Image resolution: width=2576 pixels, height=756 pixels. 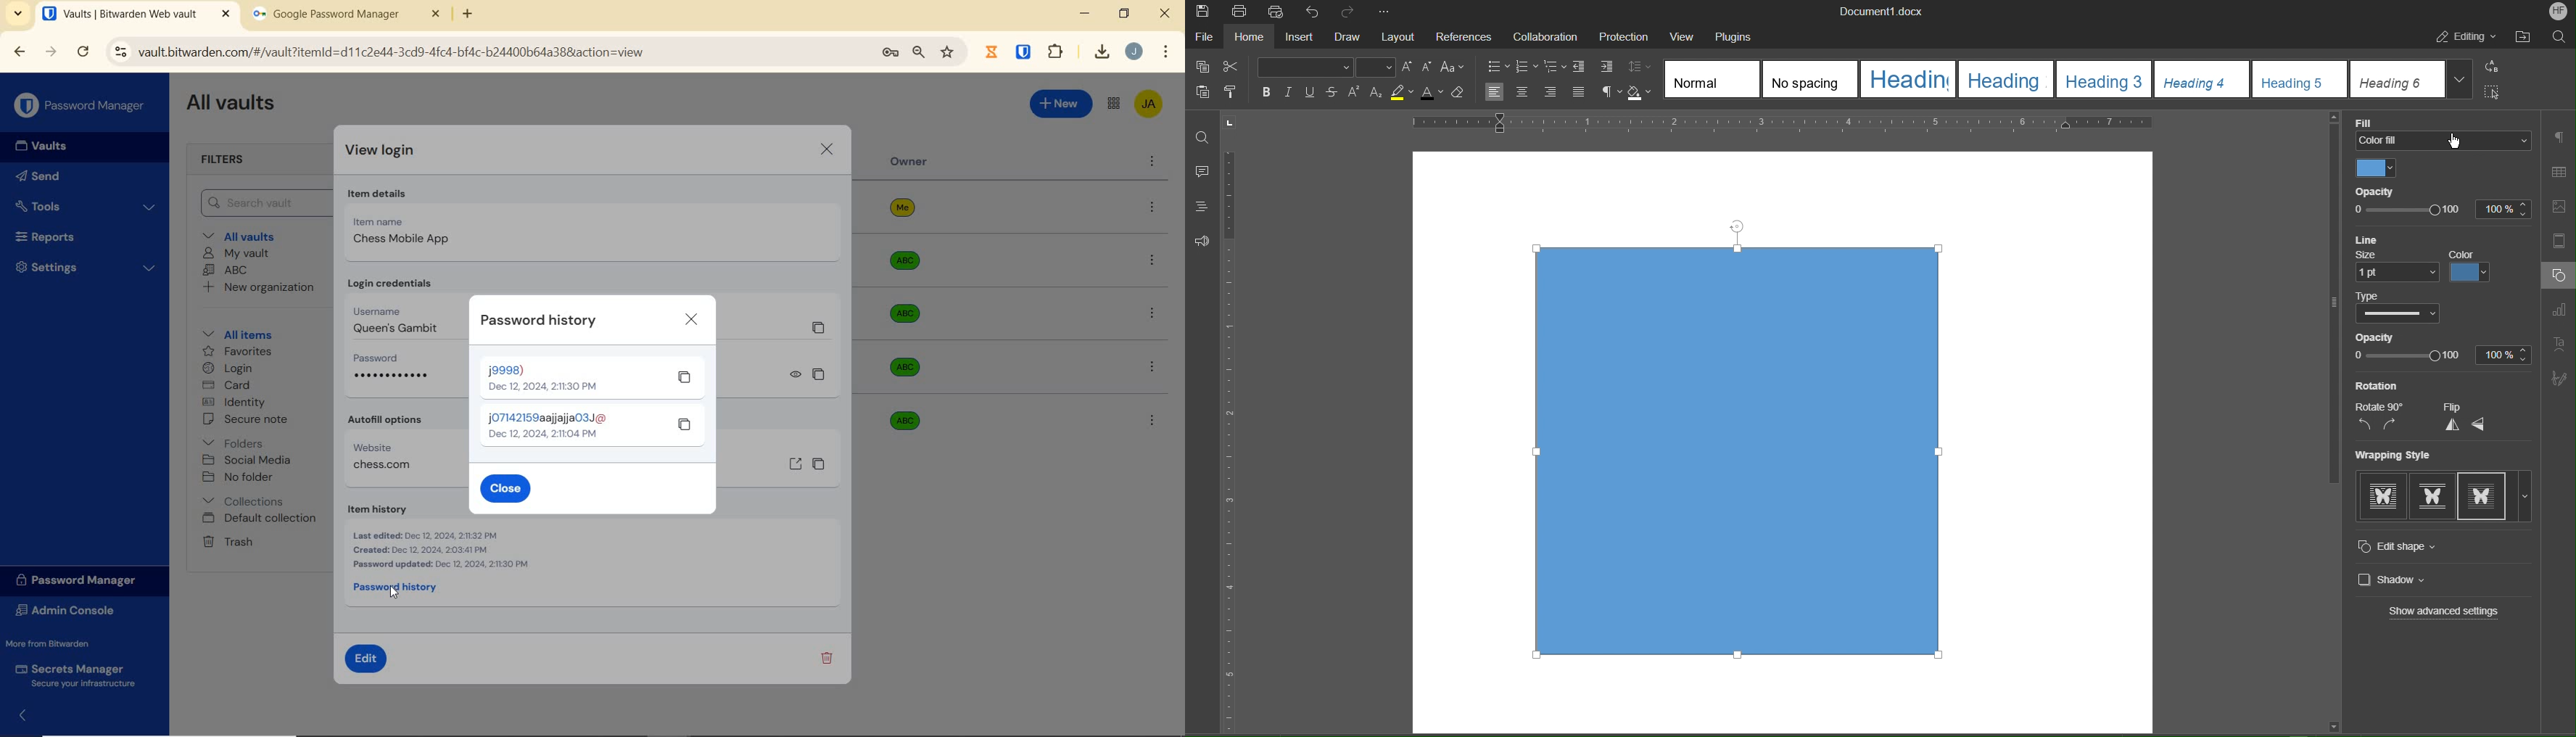 I want to click on default collection, so click(x=263, y=519).